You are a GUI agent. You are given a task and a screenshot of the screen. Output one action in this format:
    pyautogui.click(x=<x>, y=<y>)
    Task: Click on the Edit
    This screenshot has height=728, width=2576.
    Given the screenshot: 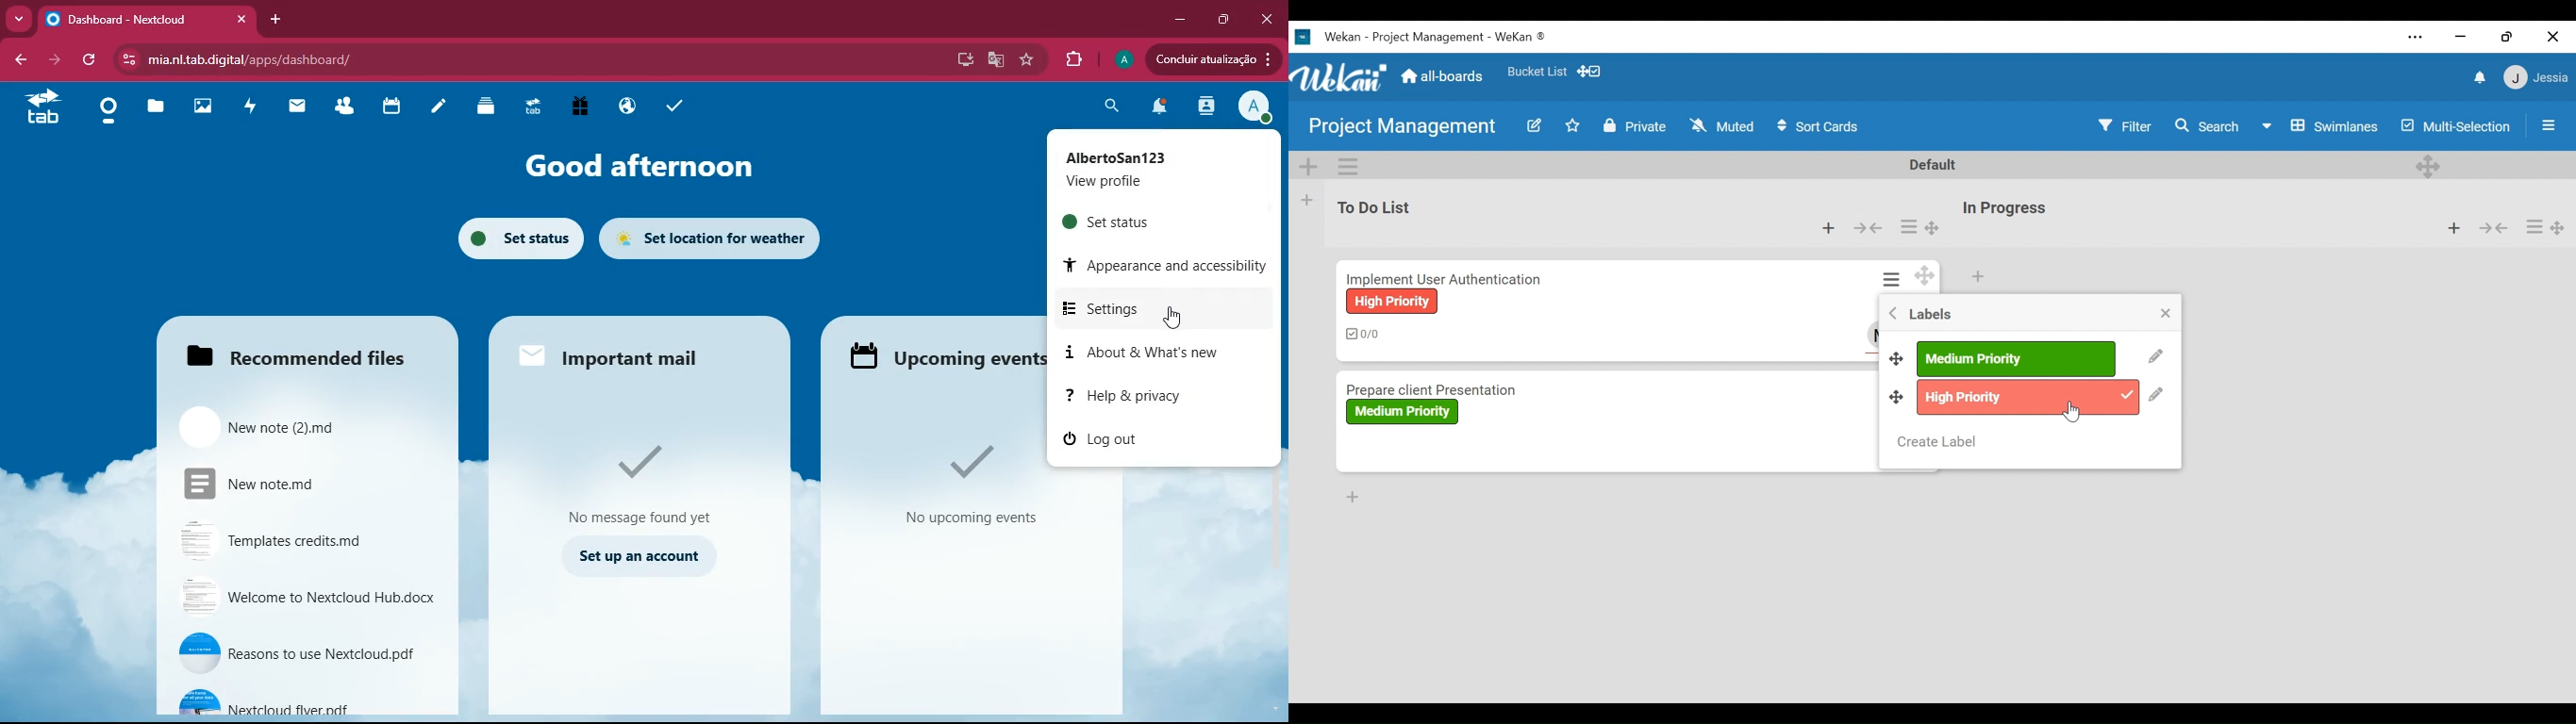 What is the action you would take?
    pyautogui.click(x=1535, y=125)
    